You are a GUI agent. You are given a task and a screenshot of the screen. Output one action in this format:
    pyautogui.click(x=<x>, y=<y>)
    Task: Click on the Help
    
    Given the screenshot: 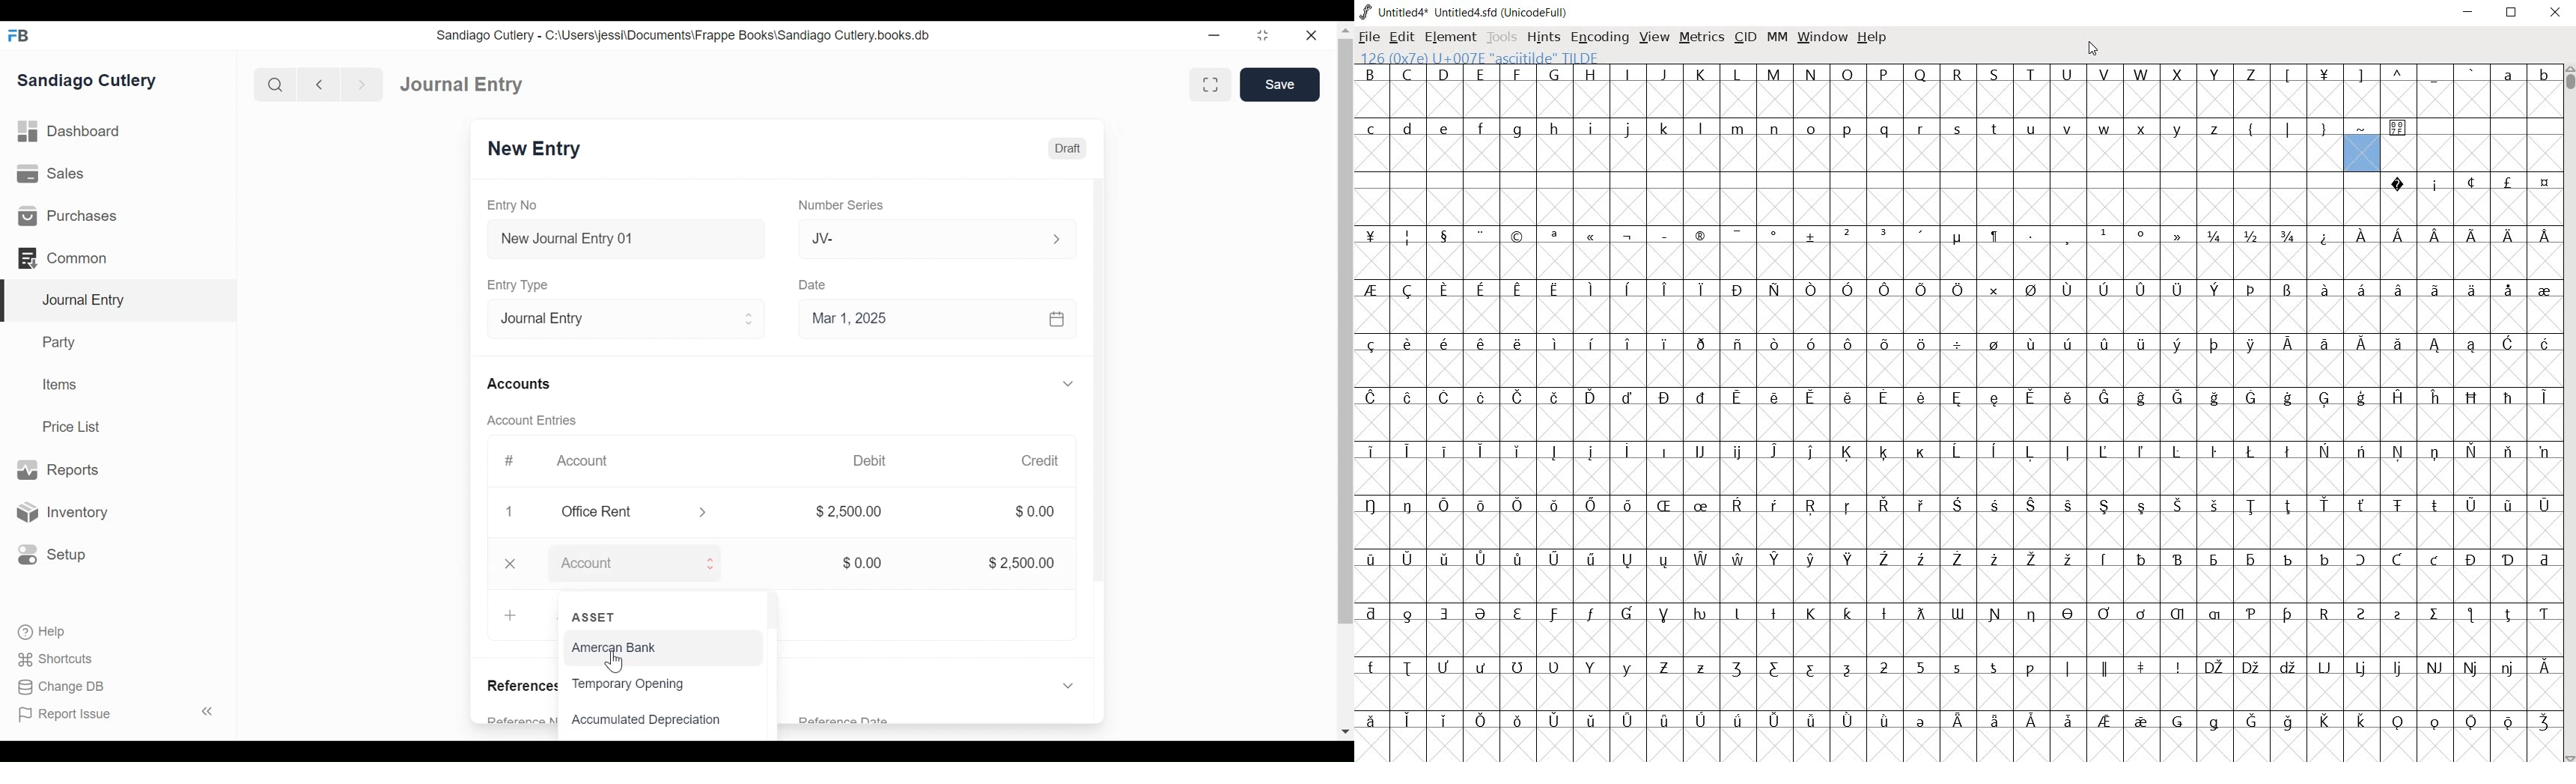 What is the action you would take?
    pyautogui.click(x=35, y=633)
    